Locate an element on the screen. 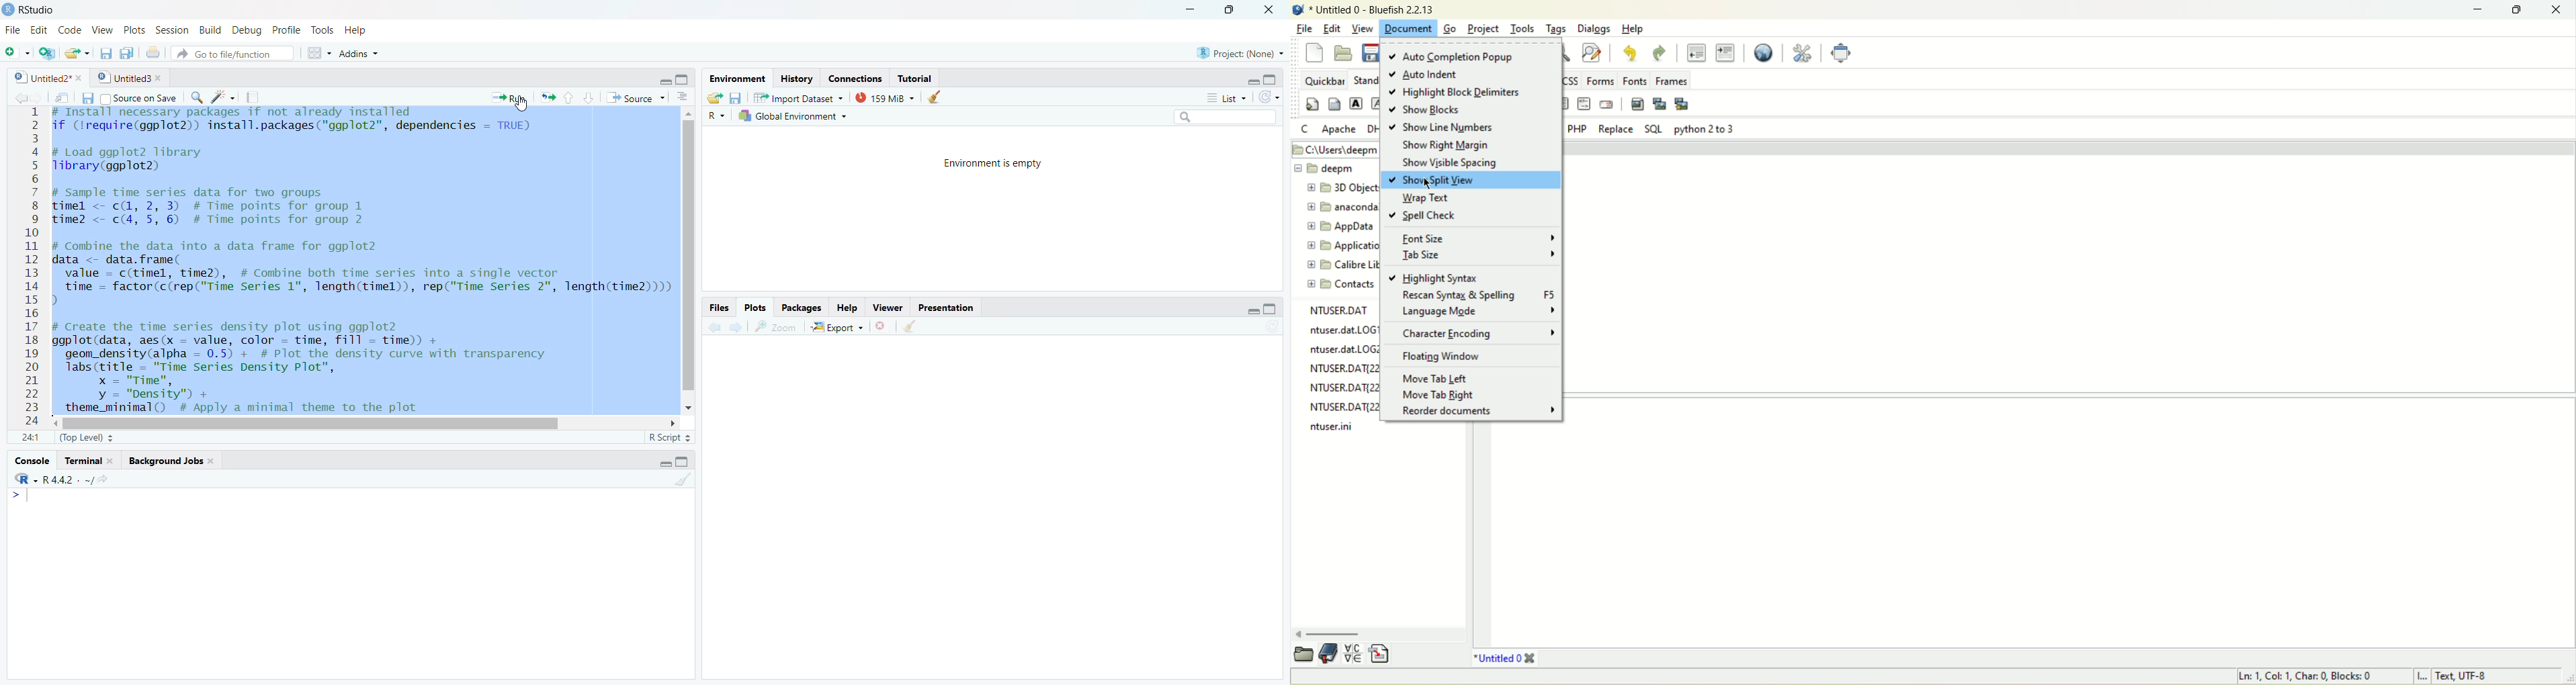 The height and width of the screenshot is (700, 2576). R is located at coordinates (717, 116).